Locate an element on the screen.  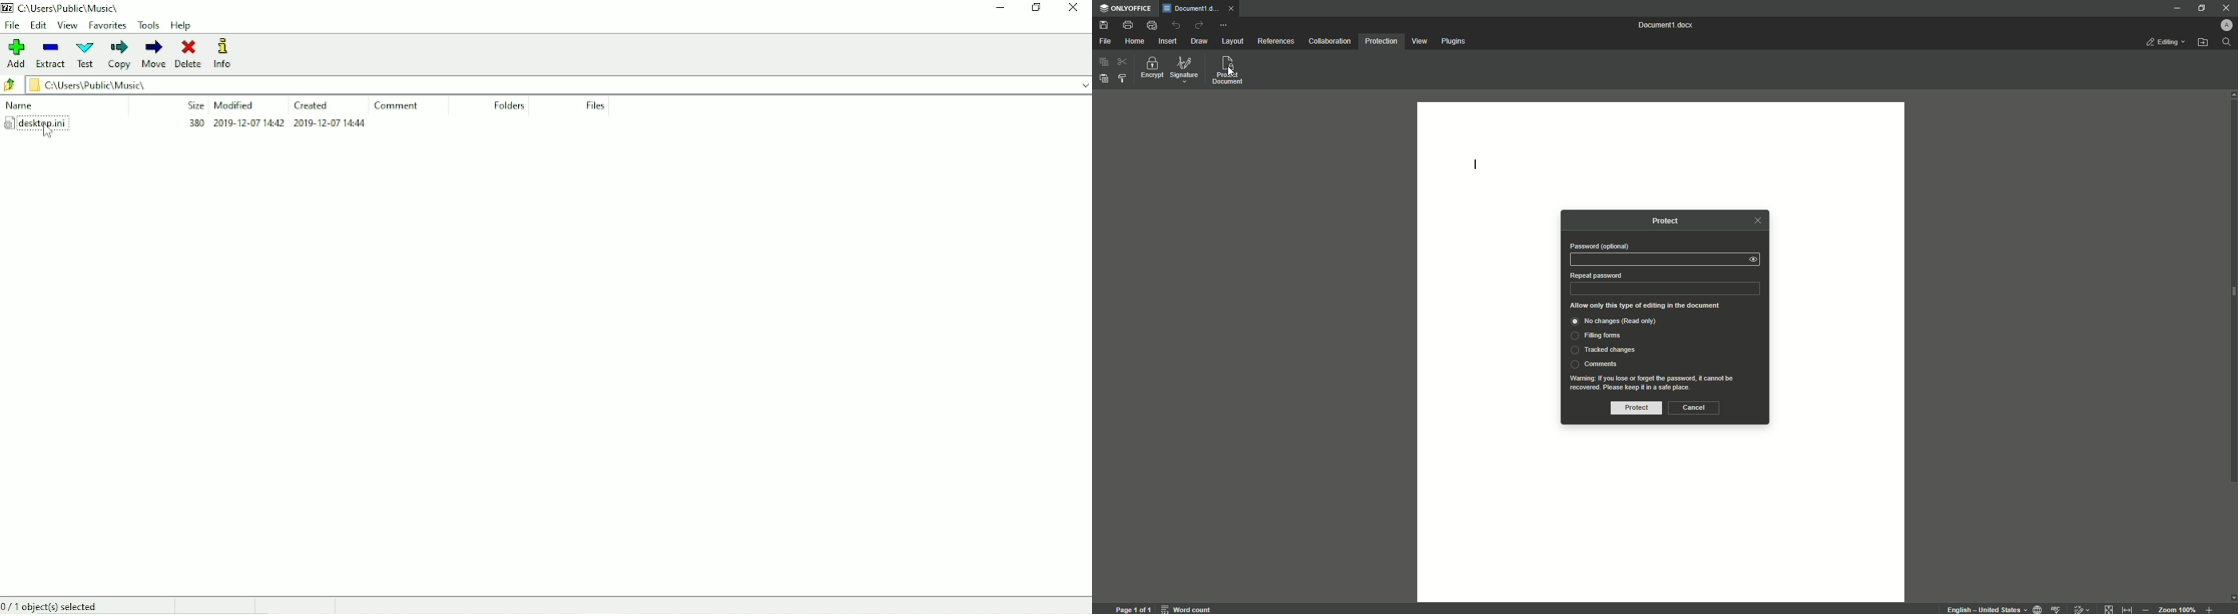
Quick Print is located at coordinates (1152, 24).